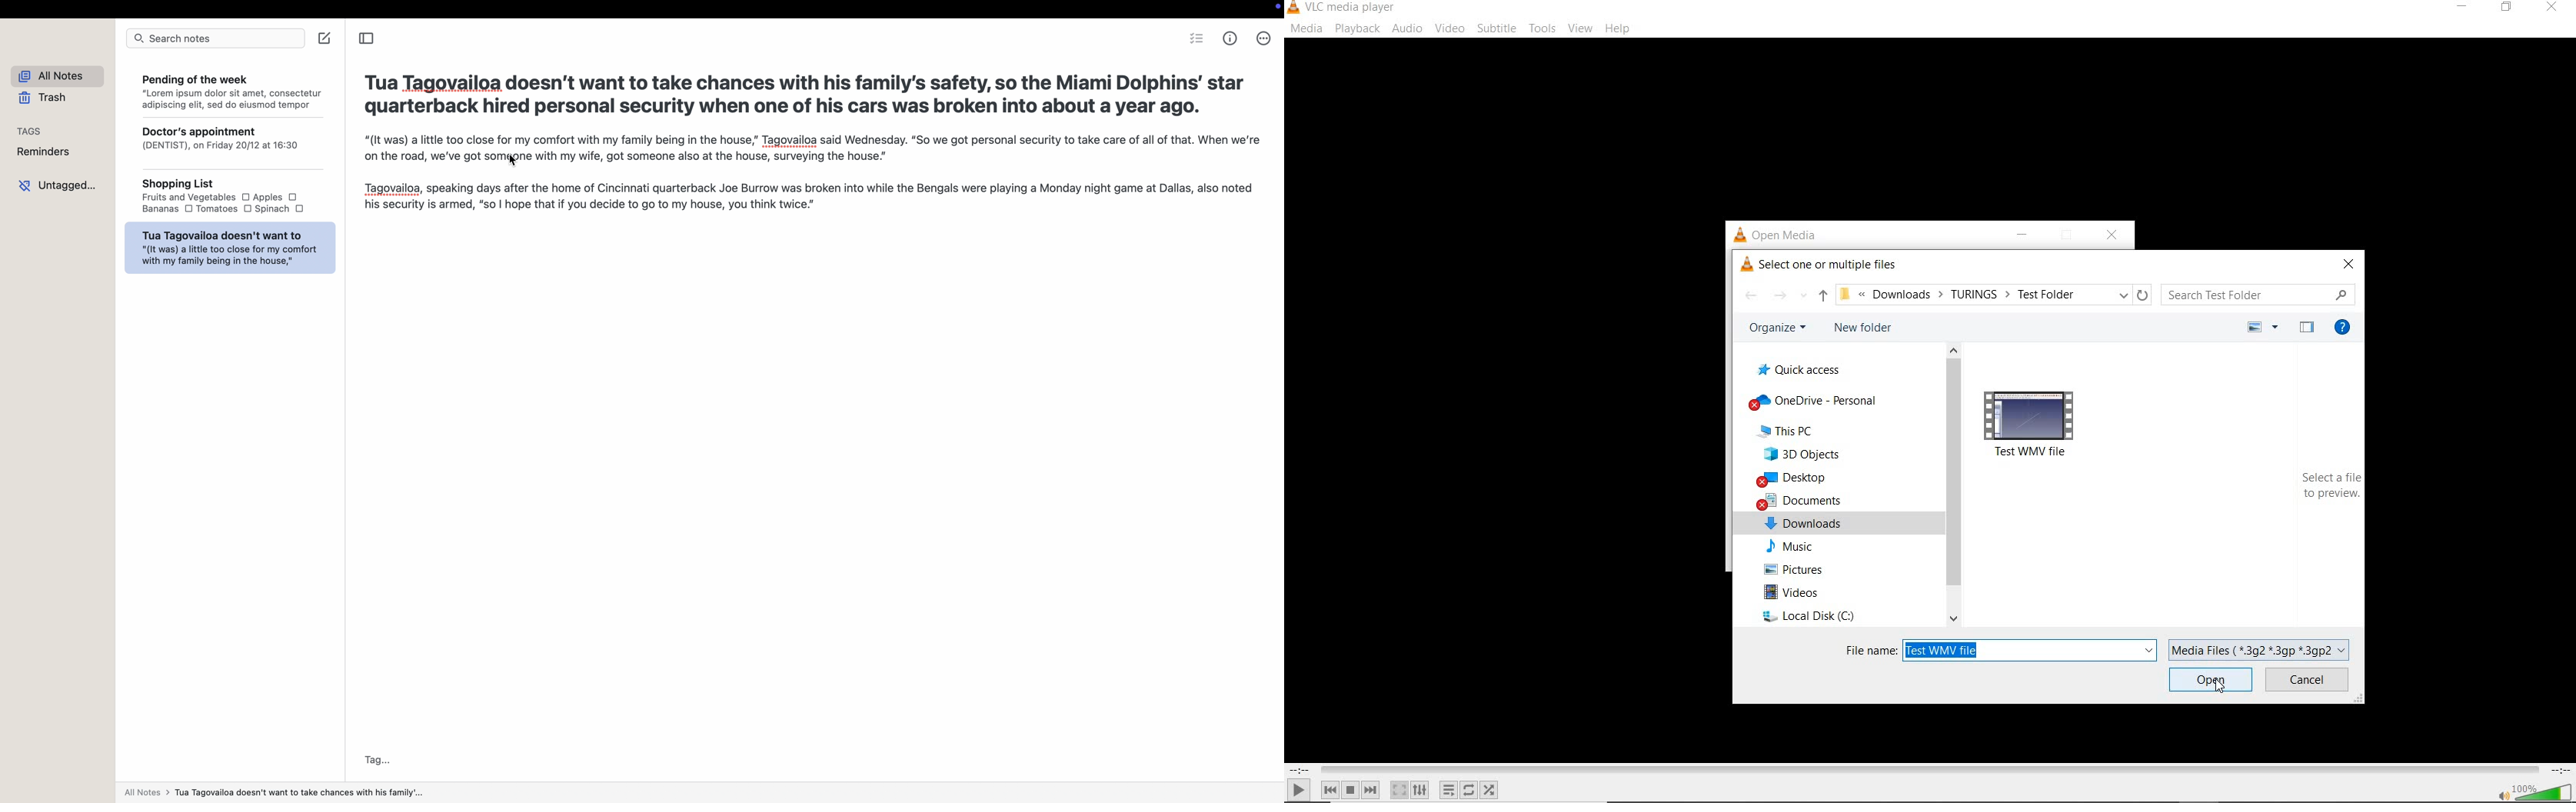  I want to click on cancel, so click(2308, 678).